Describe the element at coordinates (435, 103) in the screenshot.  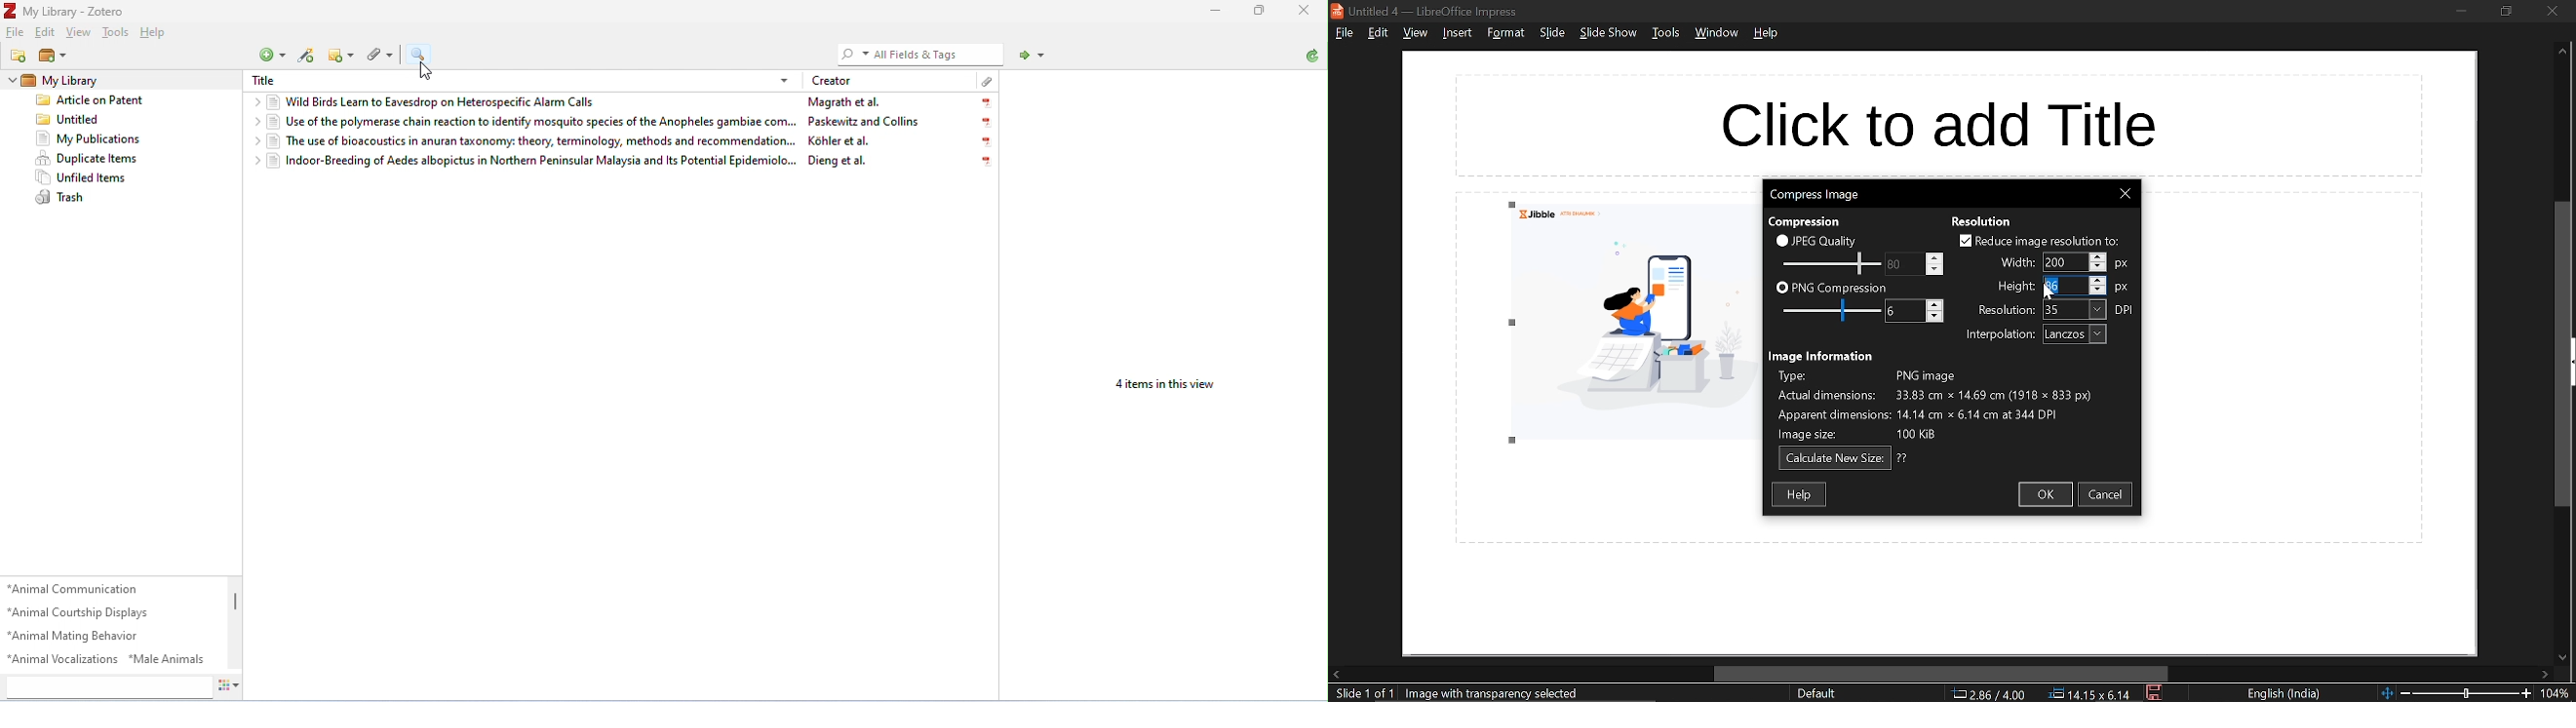
I see `wild birds learn to eavesdrop on heterospecific alarm calls` at that location.